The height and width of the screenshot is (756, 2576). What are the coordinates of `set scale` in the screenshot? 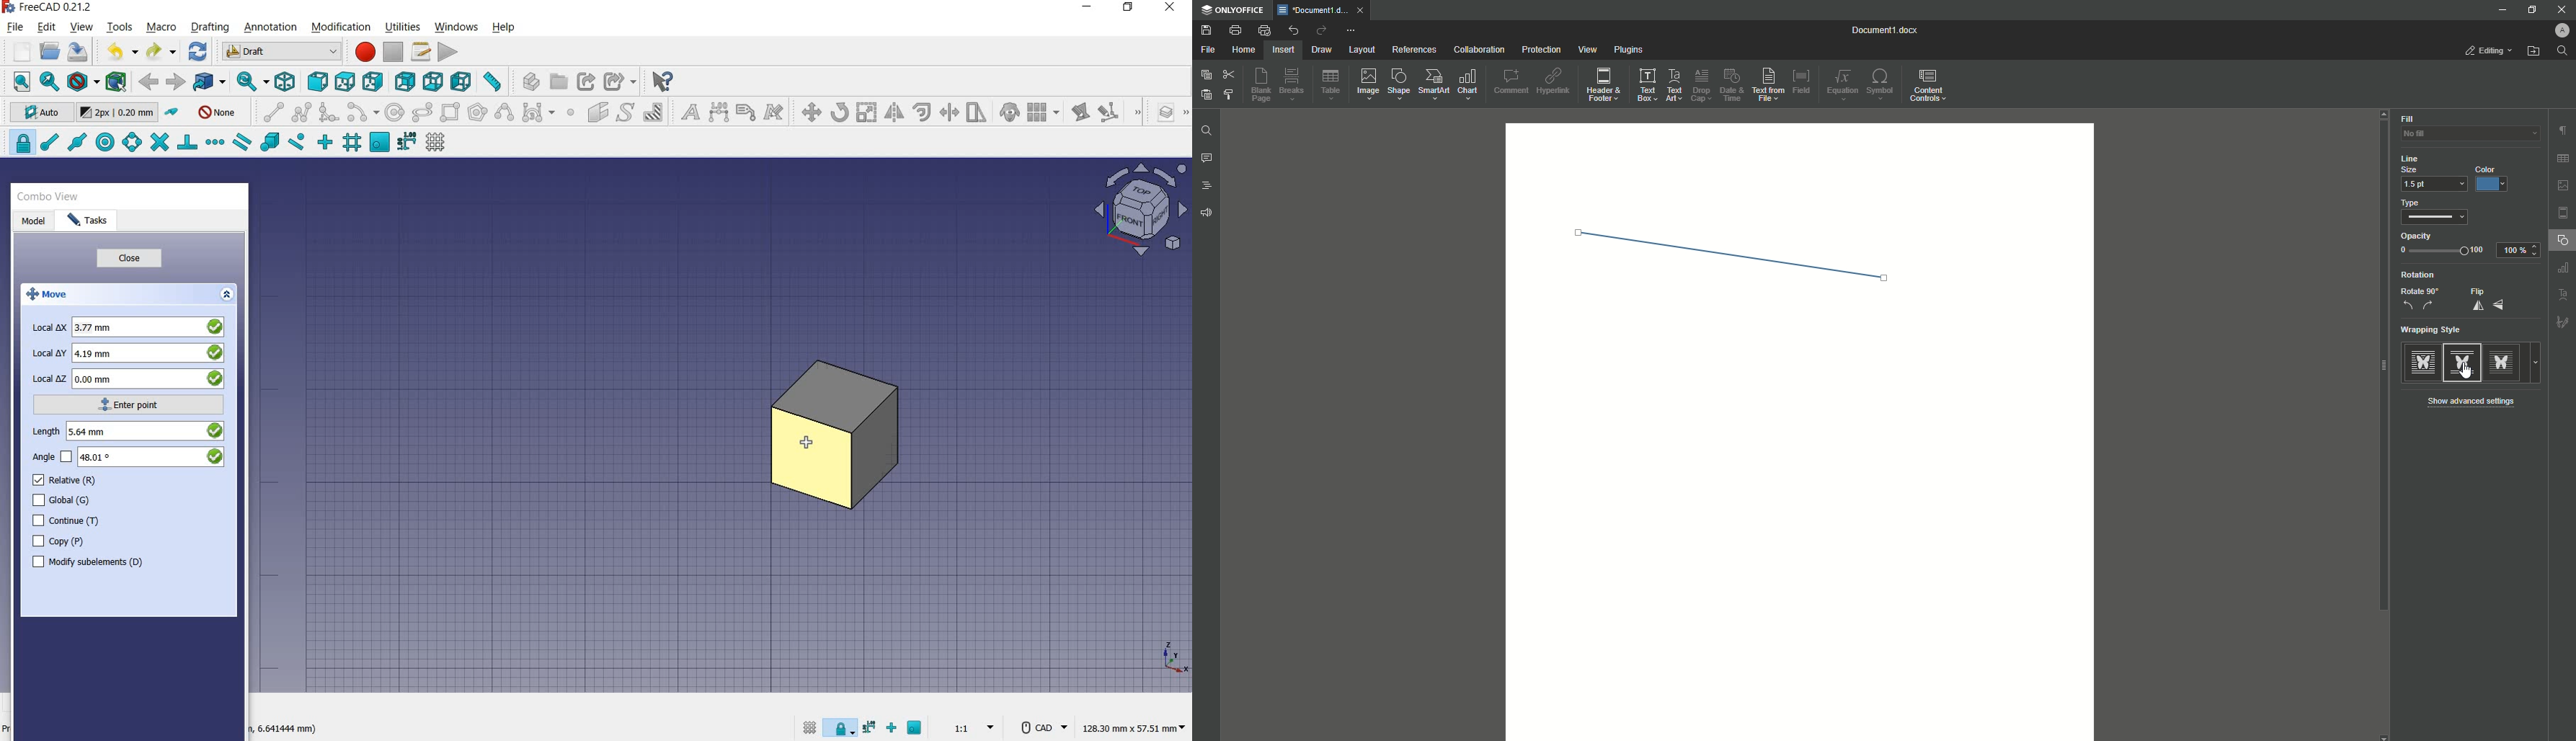 It's located at (973, 728).